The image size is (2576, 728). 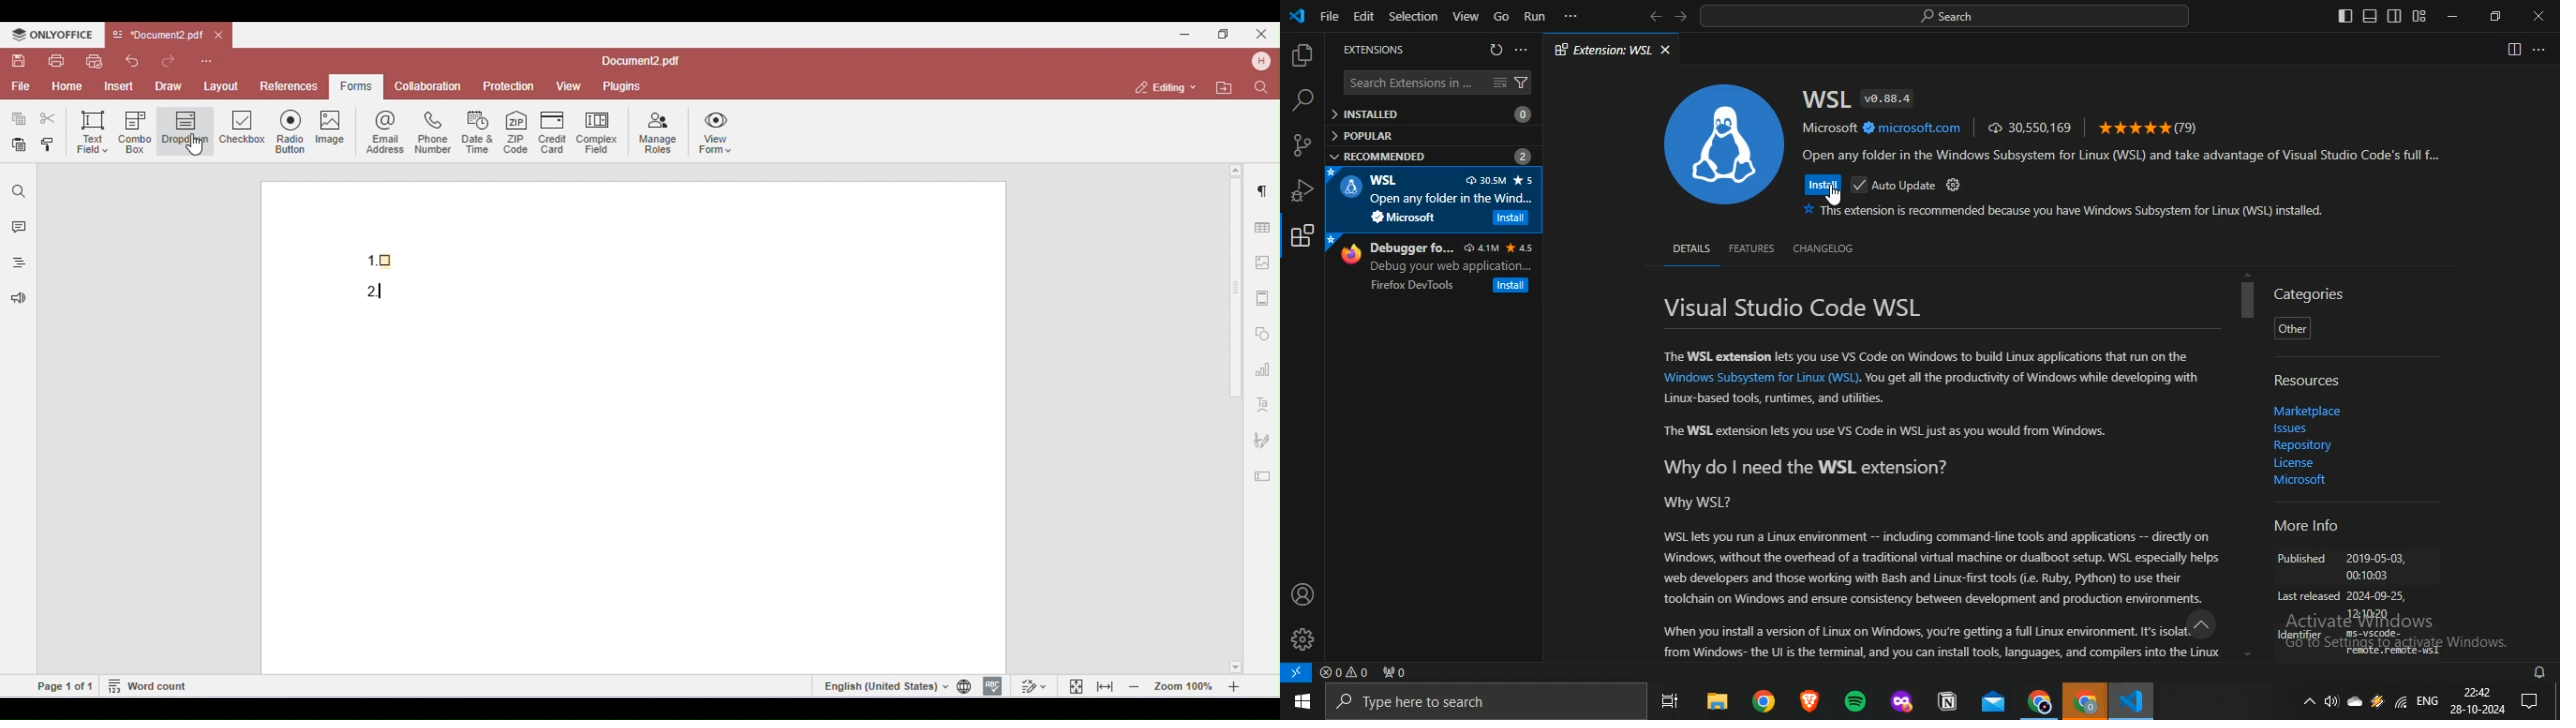 I want to click on Resources, so click(x=2309, y=380).